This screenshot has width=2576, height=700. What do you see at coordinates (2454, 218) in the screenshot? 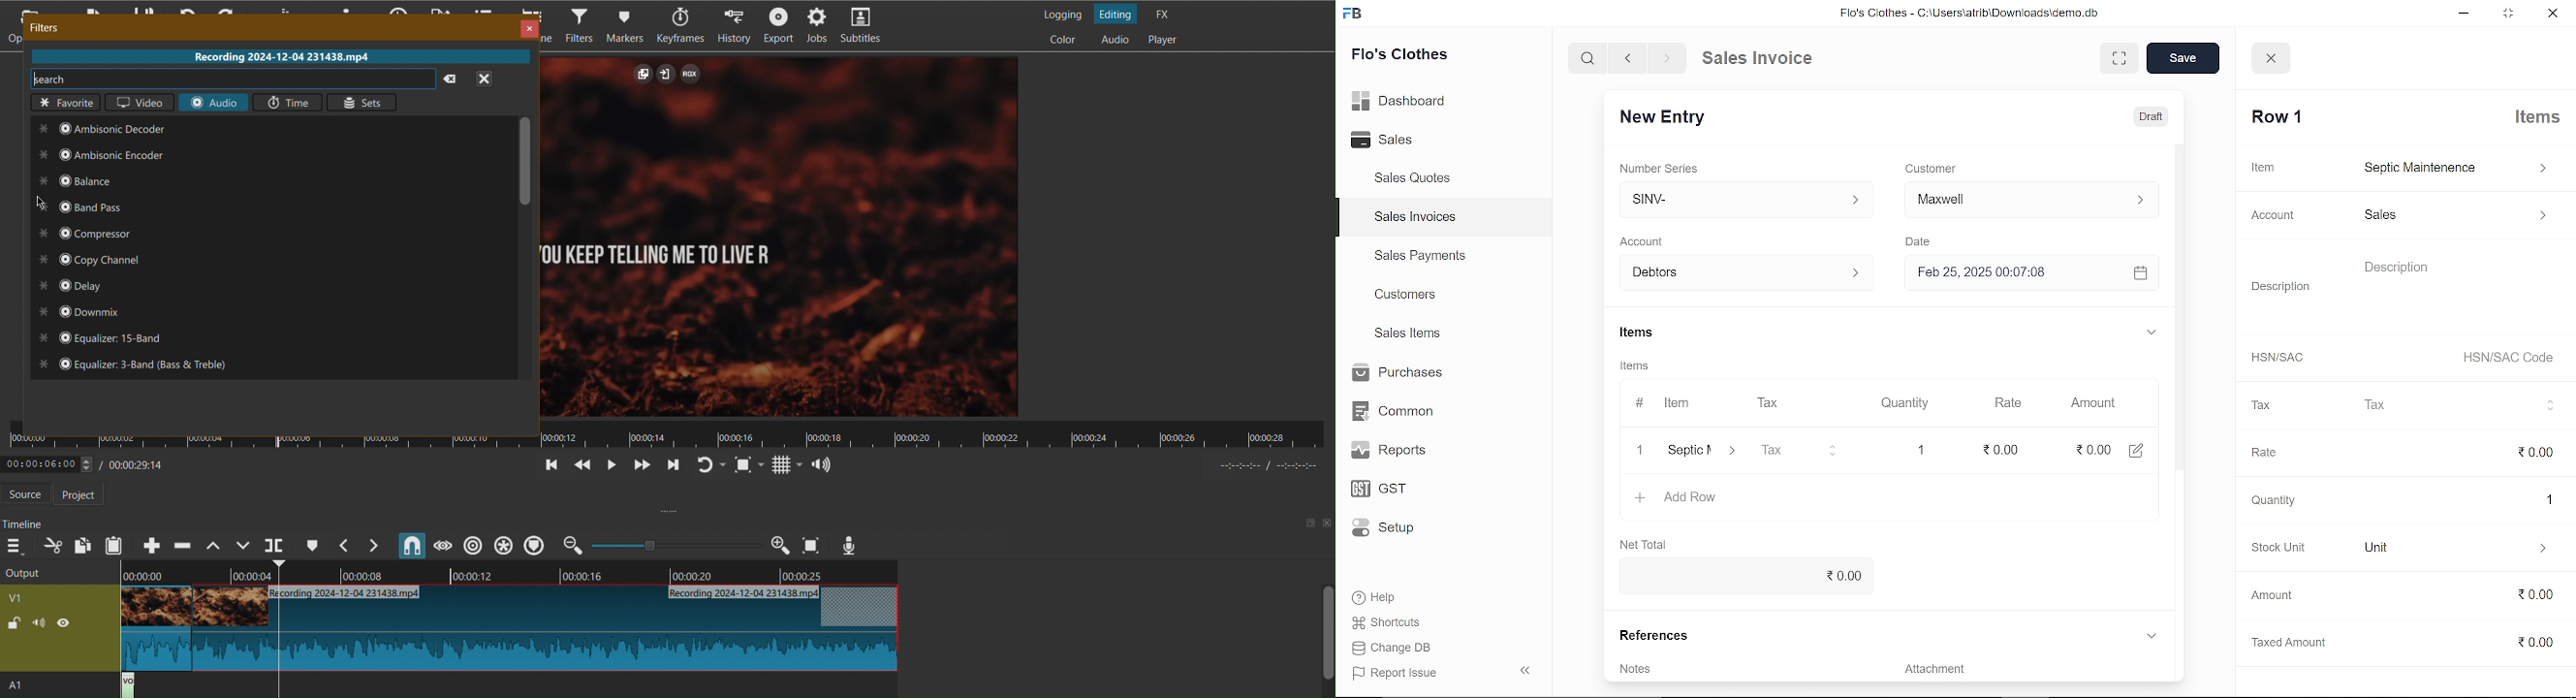
I see `sales` at bounding box center [2454, 218].